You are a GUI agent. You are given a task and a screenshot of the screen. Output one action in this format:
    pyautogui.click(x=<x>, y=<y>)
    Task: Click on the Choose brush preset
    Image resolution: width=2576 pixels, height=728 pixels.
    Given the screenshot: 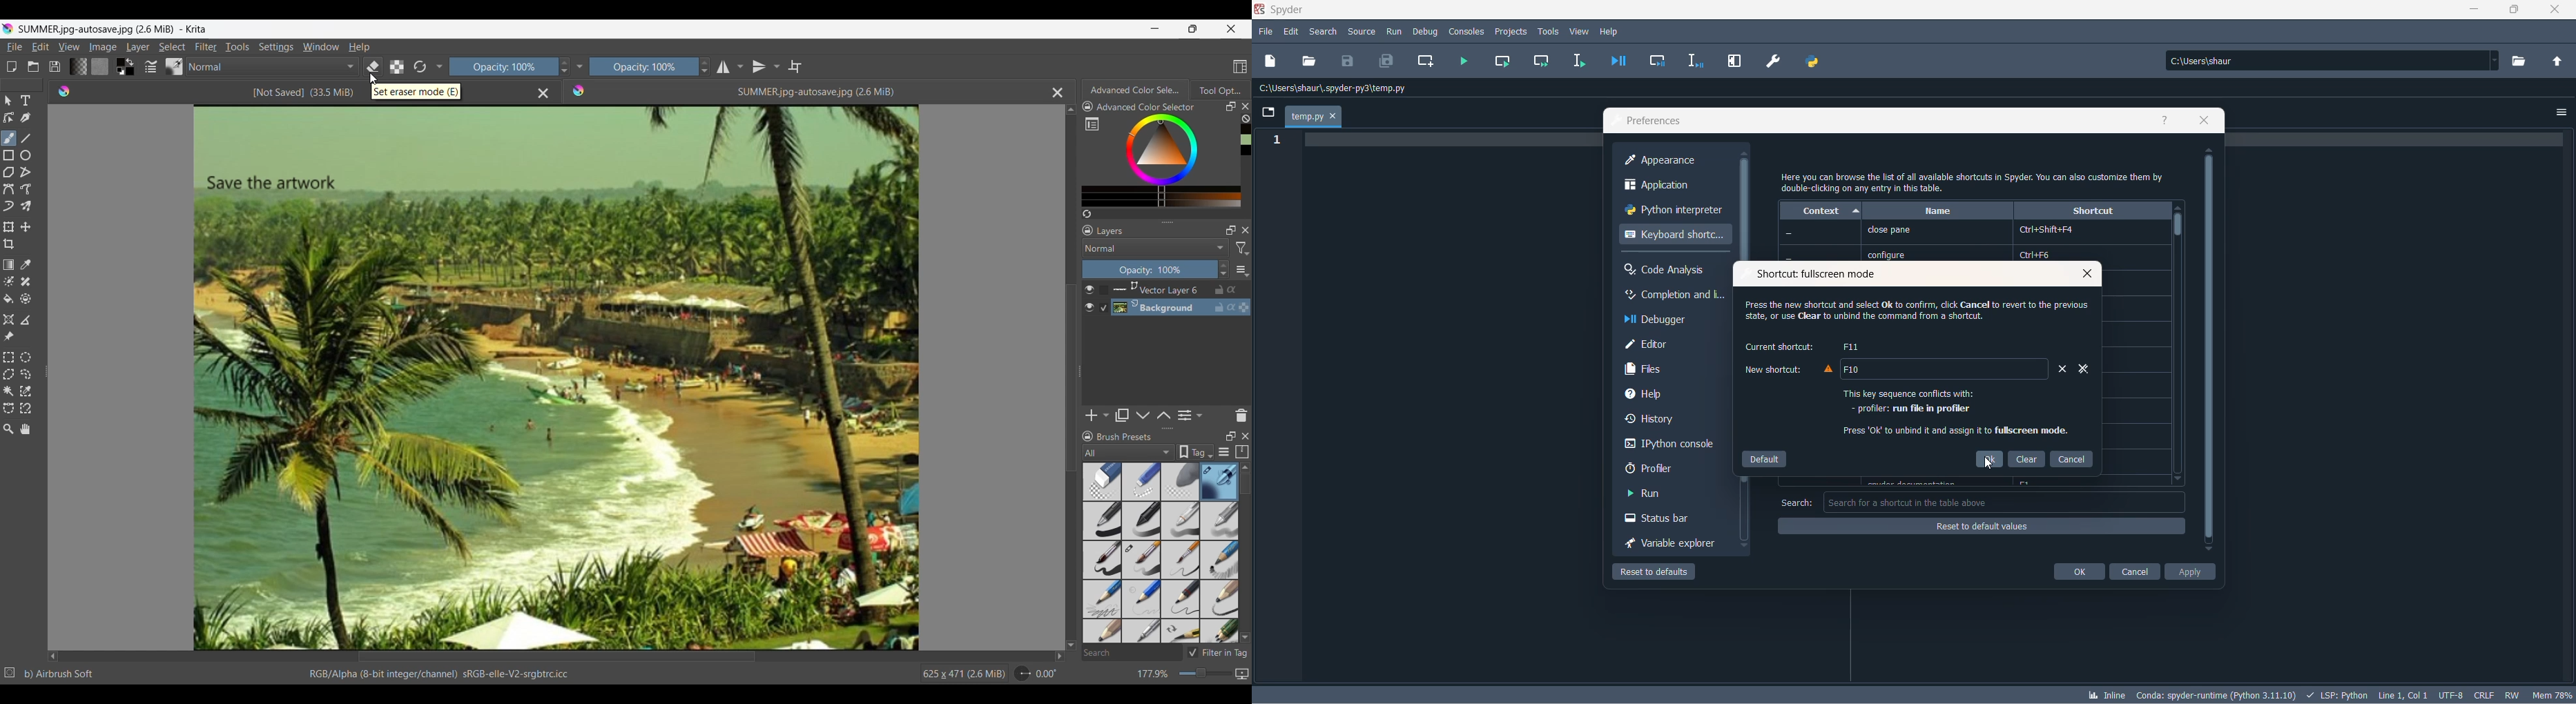 What is the action you would take?
    pyautogui.click(x=175, y=66)
    